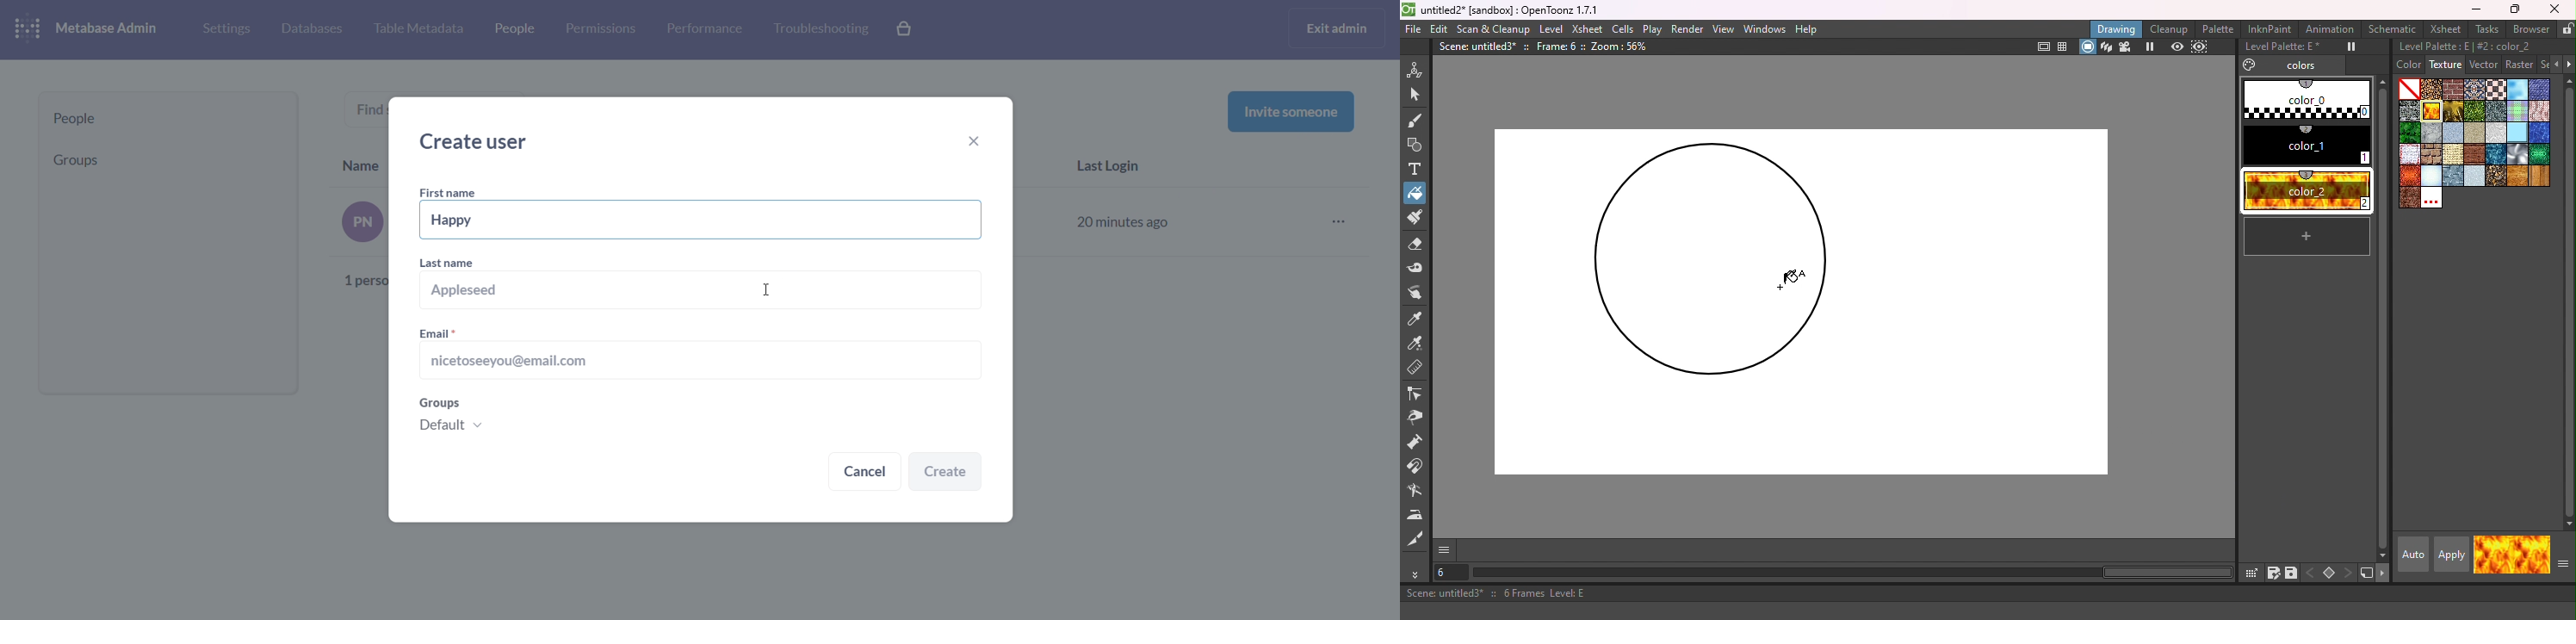  Describe the element at coordinates (2451, 555) in the screenshot. I see `apply` at that location.